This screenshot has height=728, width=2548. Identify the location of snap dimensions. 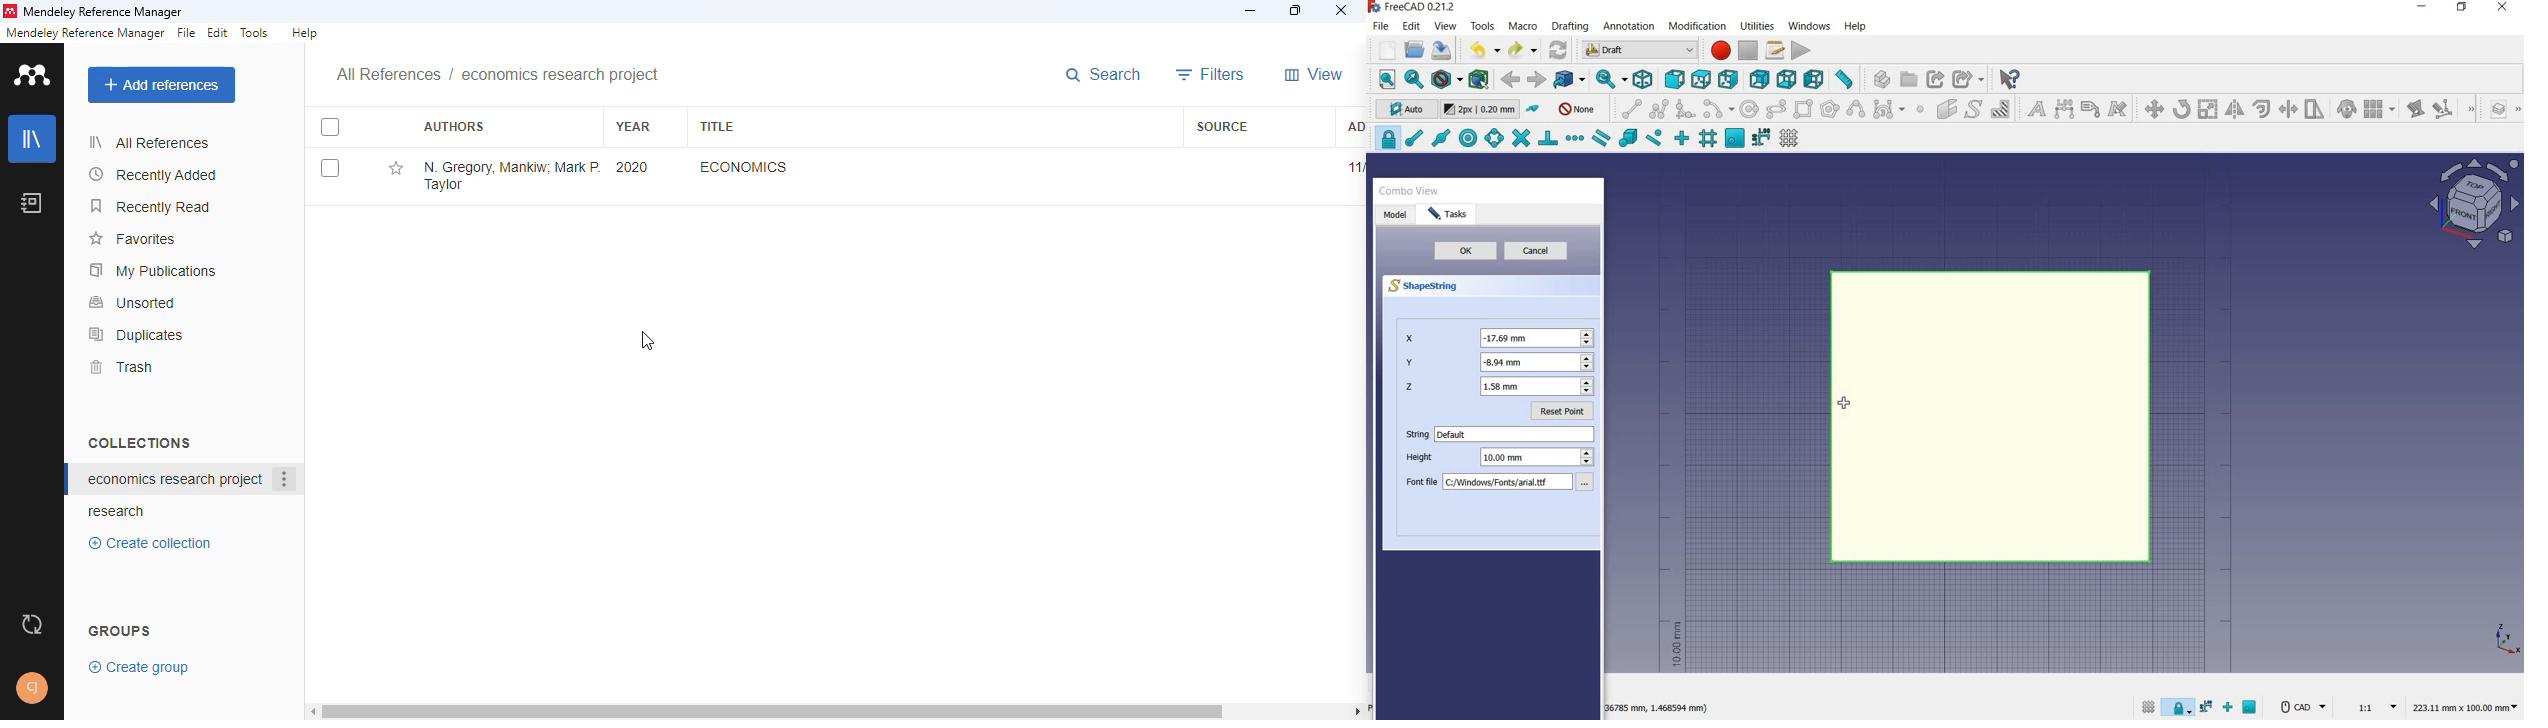
(1761, 138).